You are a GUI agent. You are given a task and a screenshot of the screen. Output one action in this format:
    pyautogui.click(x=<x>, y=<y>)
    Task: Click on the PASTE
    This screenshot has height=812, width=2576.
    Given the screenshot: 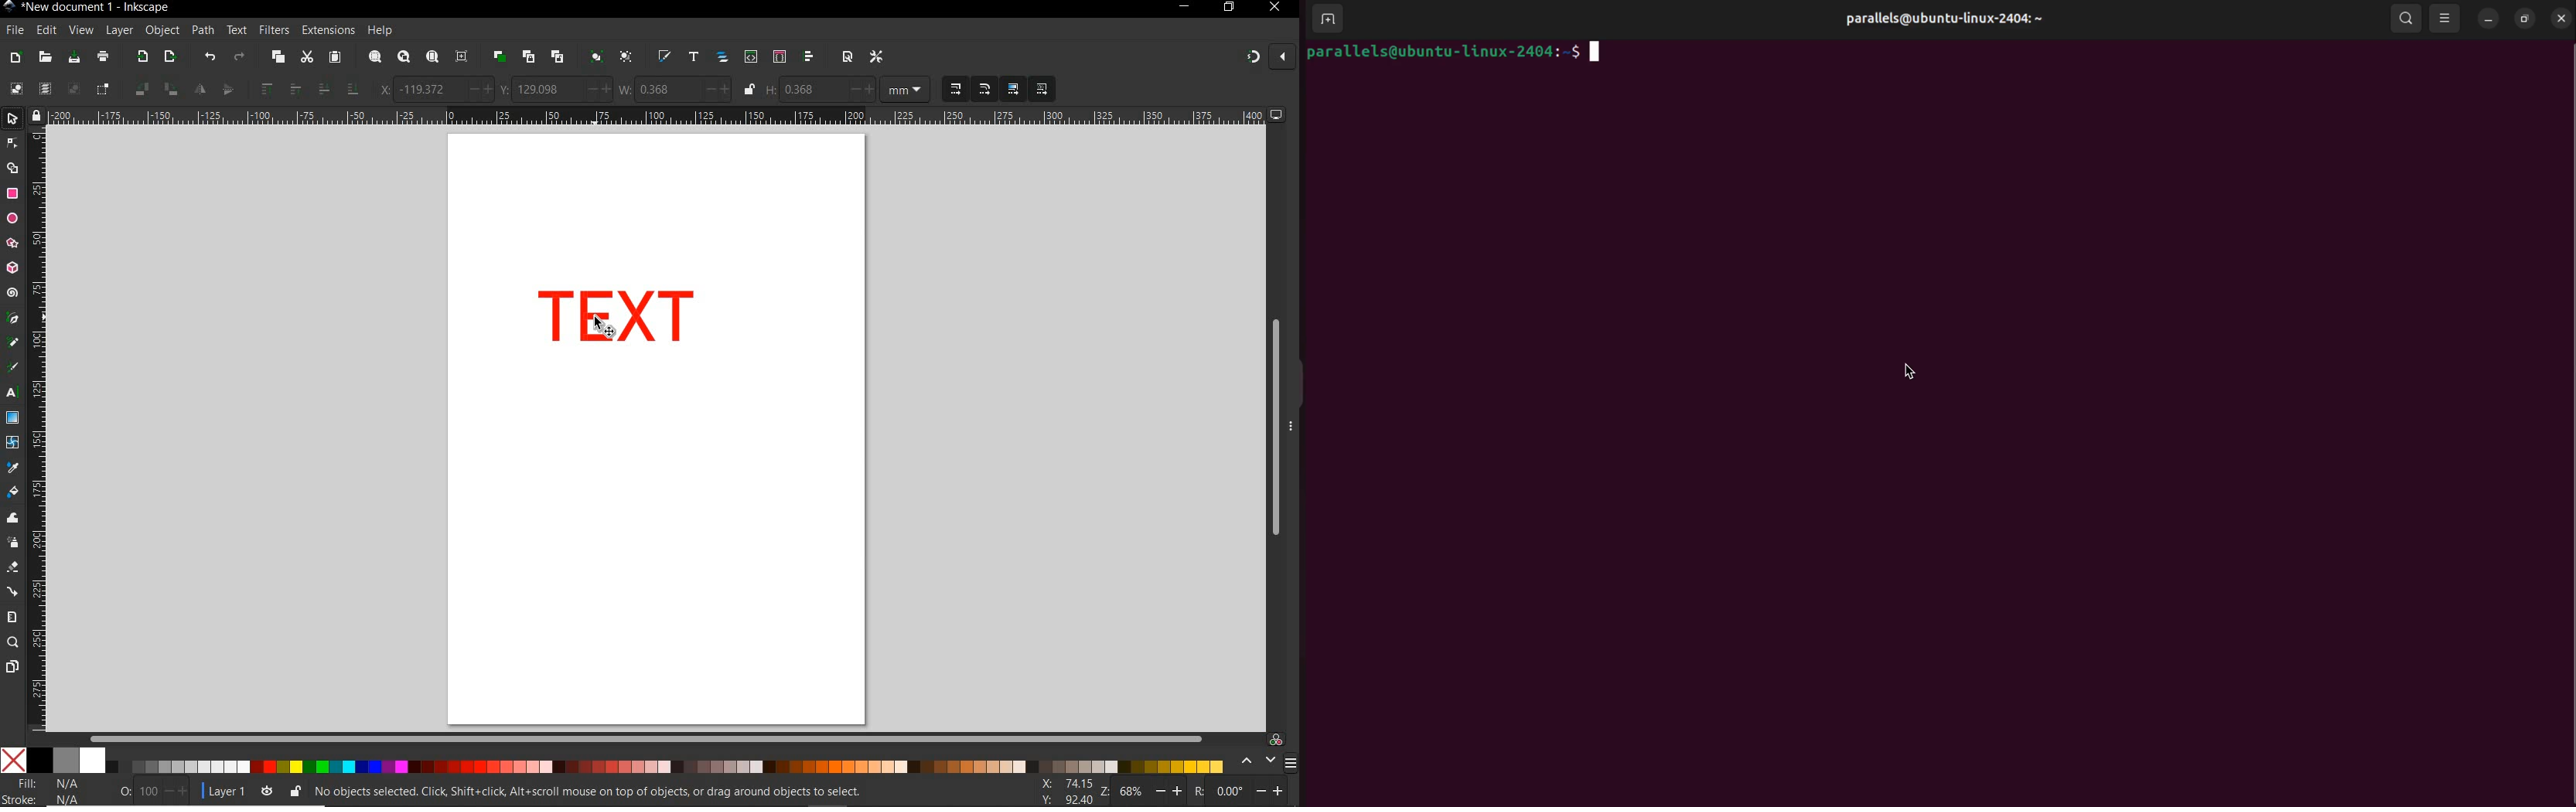 What is the action you would take?
    pyautogui.click(x=336, y=57)
    